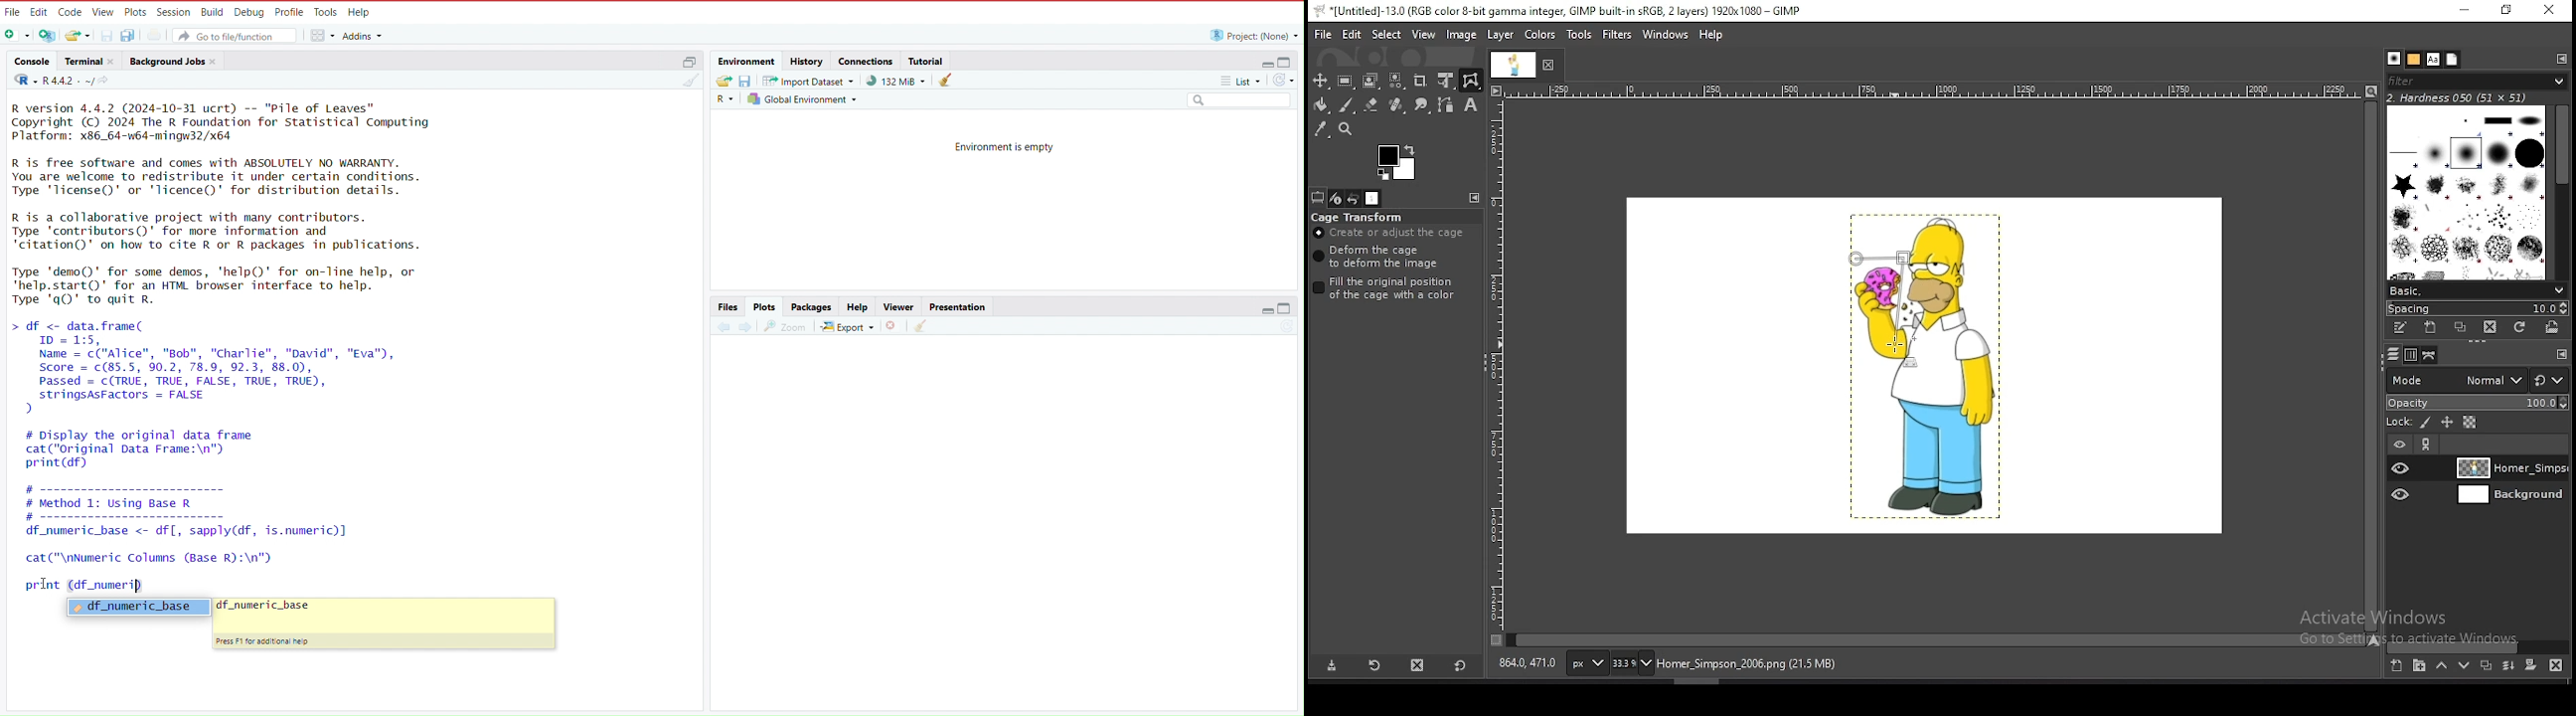  Describe the element at coordinates (724, 99) in the screenshot. I see `Language select` at that location.